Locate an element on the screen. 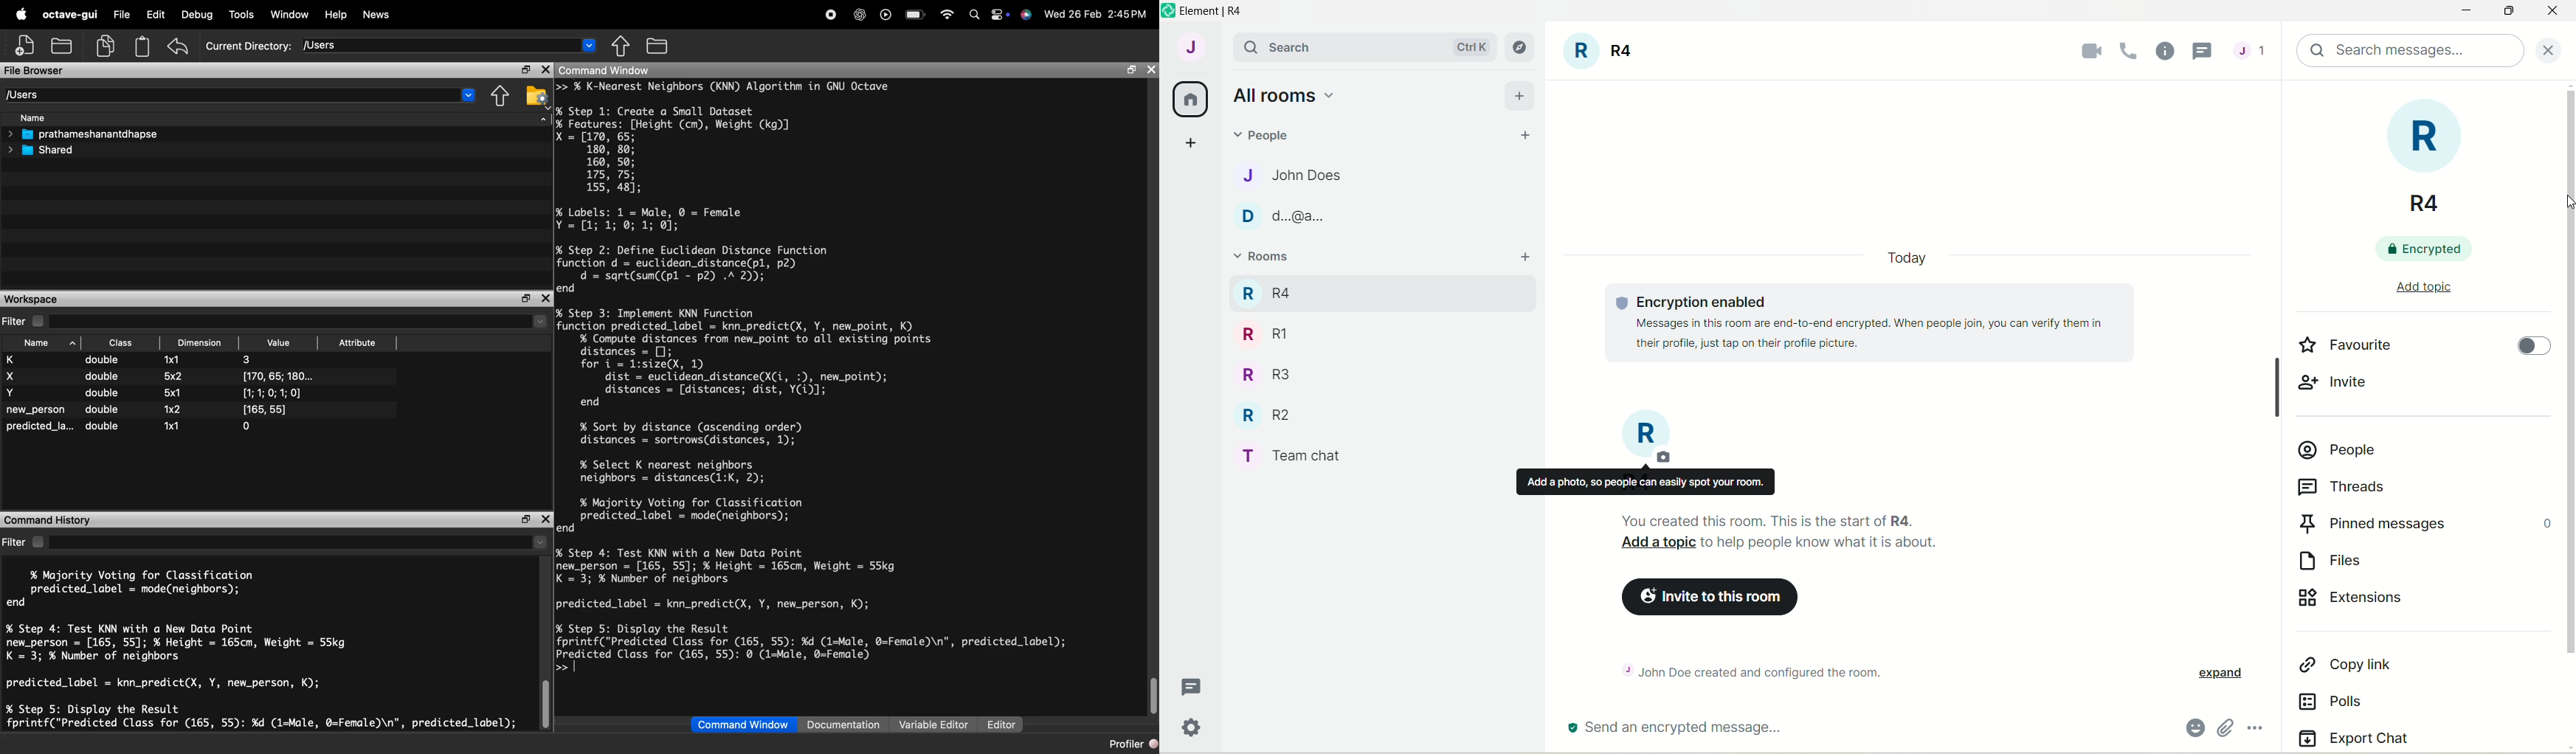 This screenshot has height=756, width=2576. element is located at coordinates (1218, 10).